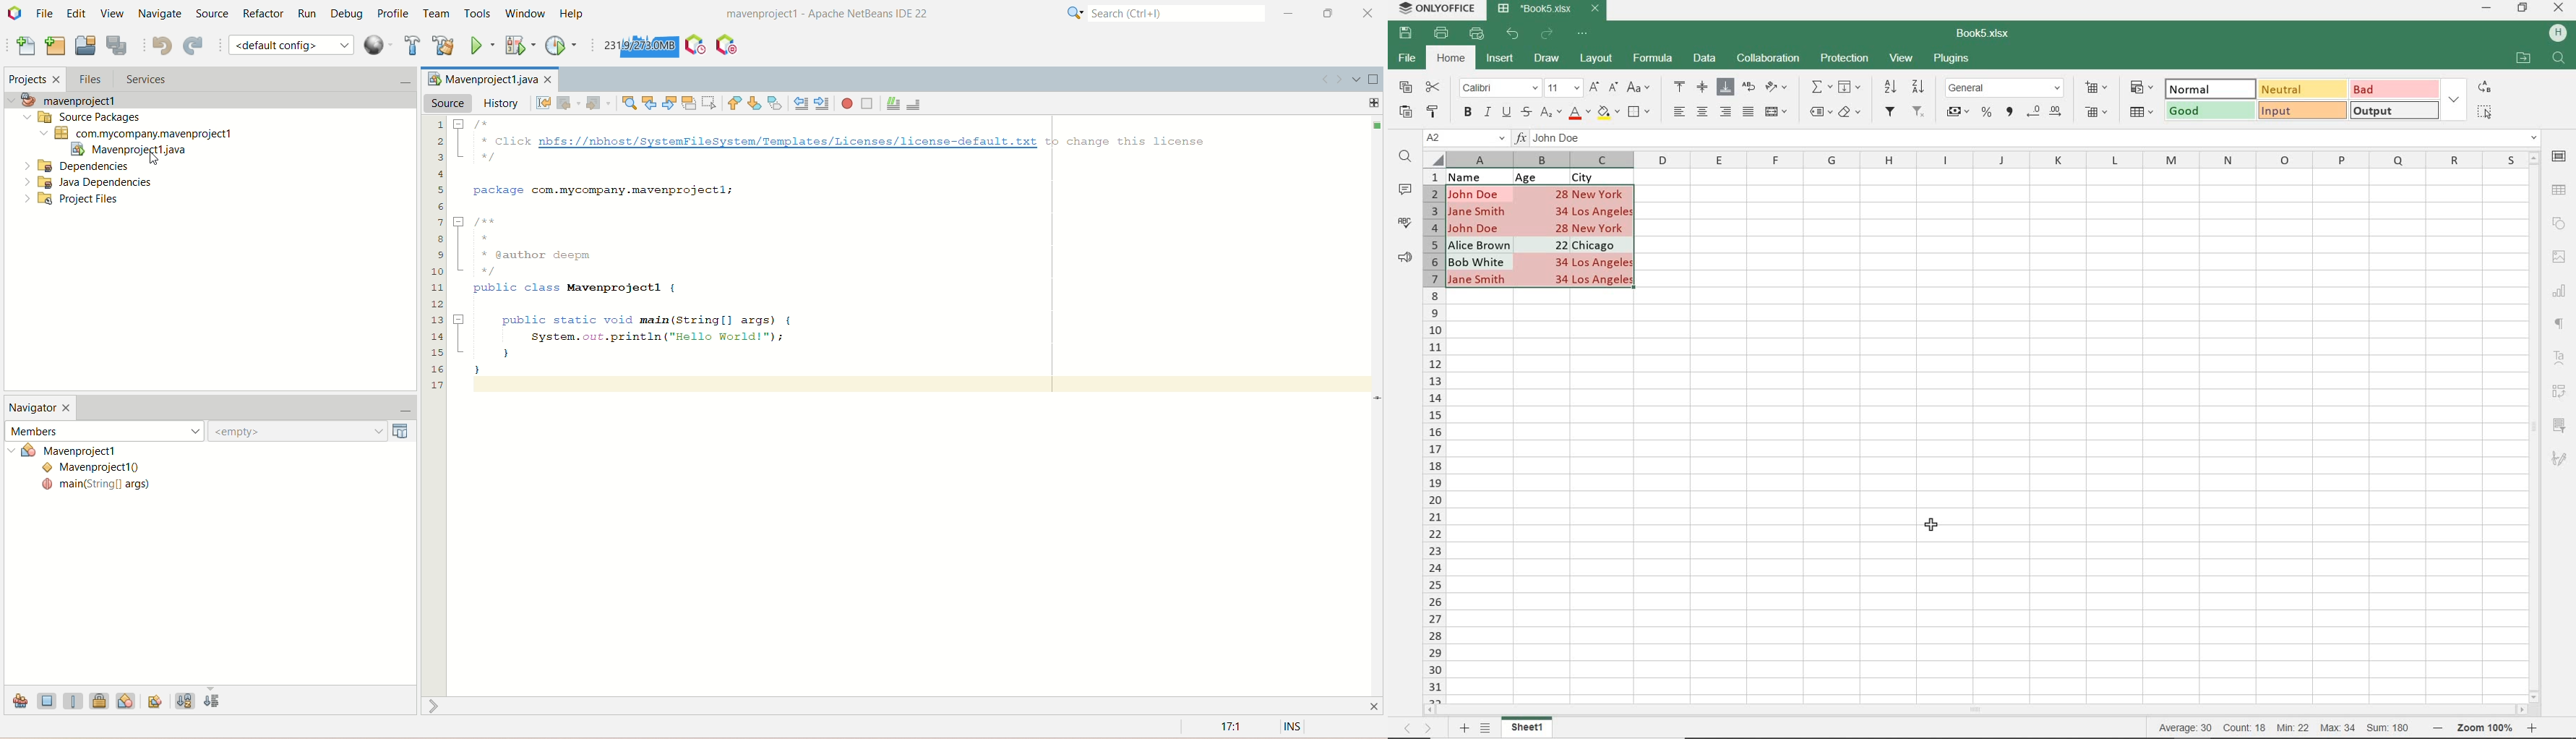 The width and height of the screenshot is (2576, 756). What do you see at coordinates (2558, 34) in the screenshot?
I see `HP` at bounding box center [2558, 34].